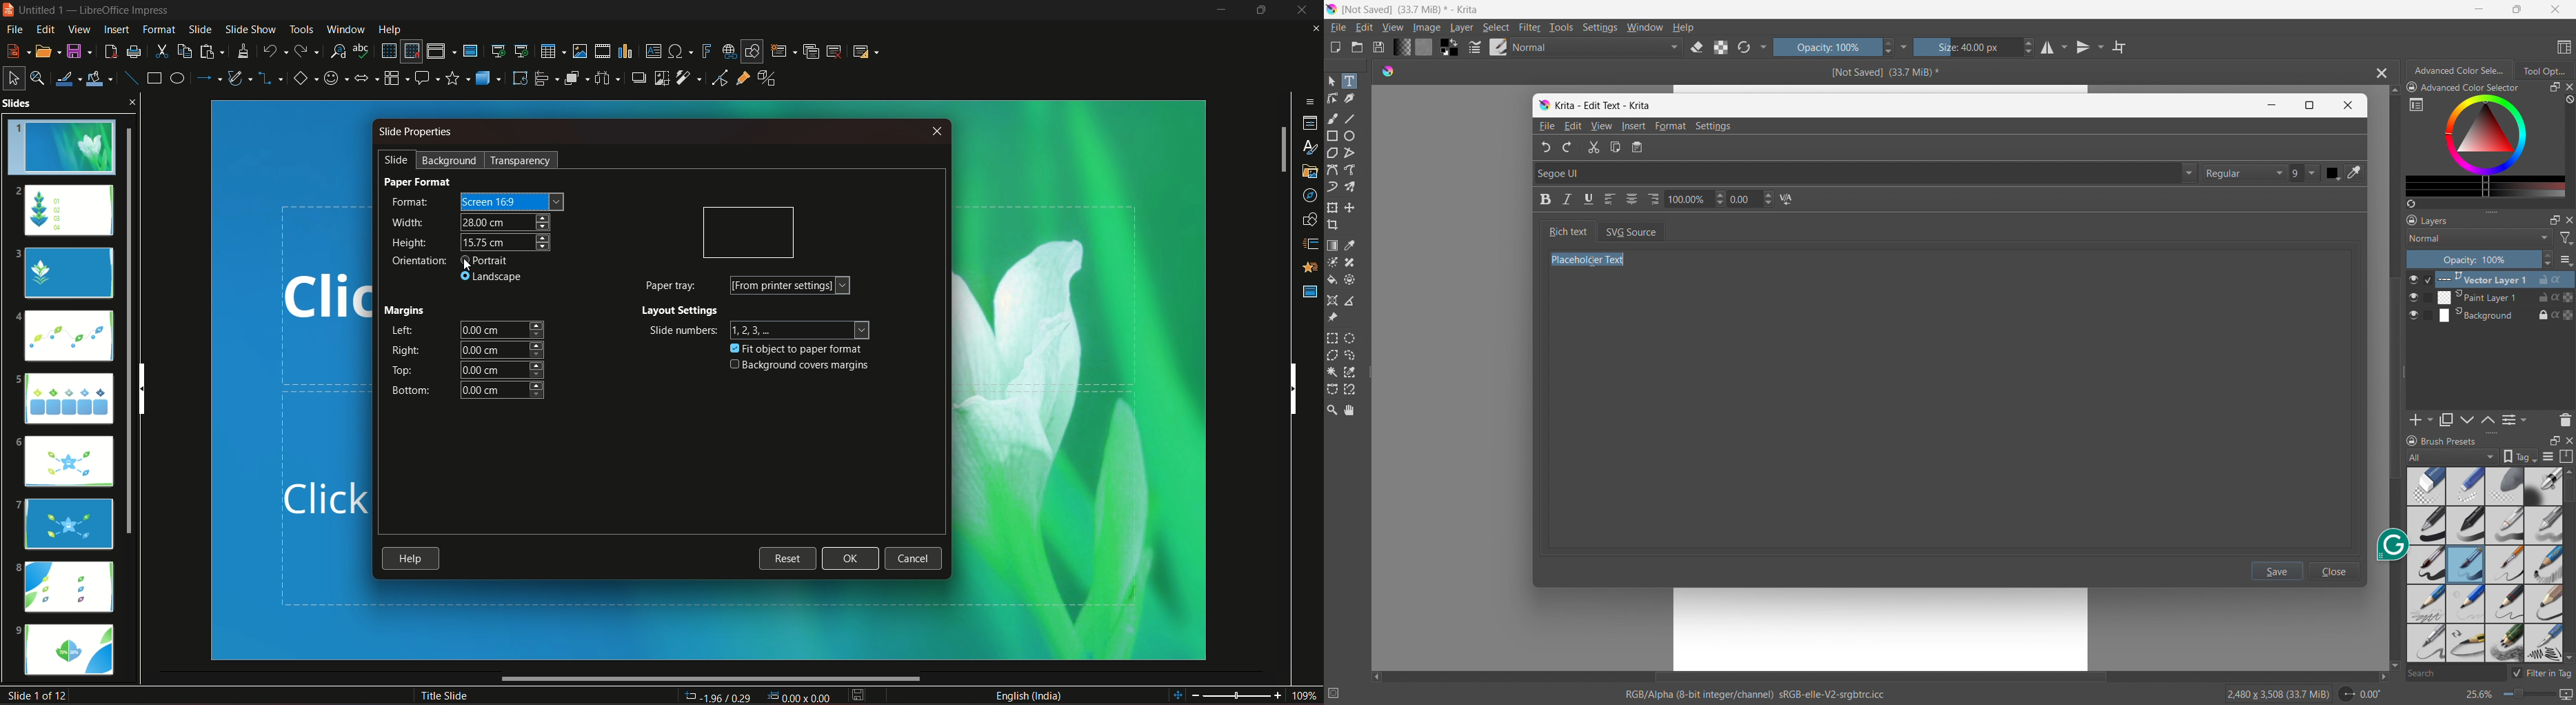 The width and height of the screenshot is (2576, 728). Describe the element at coordinates (1475, 47) in the screenshot. I see `edit brush settings` at that location.